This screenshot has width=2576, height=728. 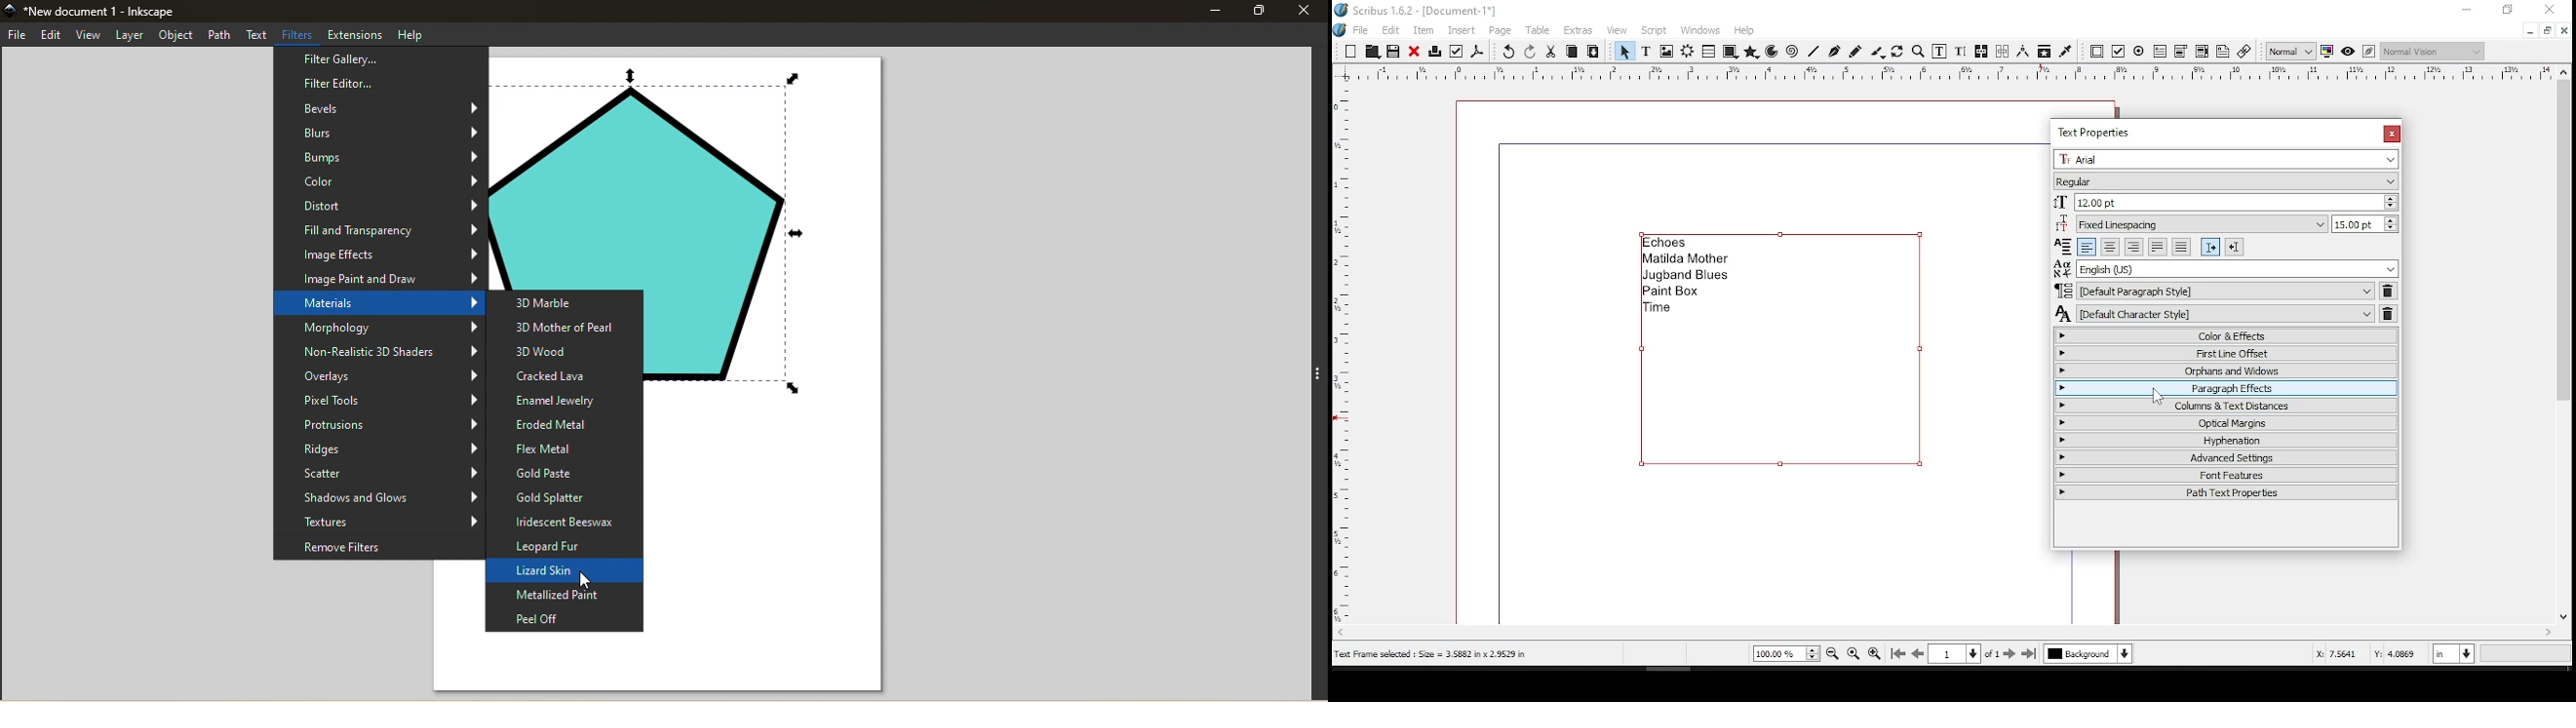 I want to click on Filter Editor, so click(x=380, y=83).